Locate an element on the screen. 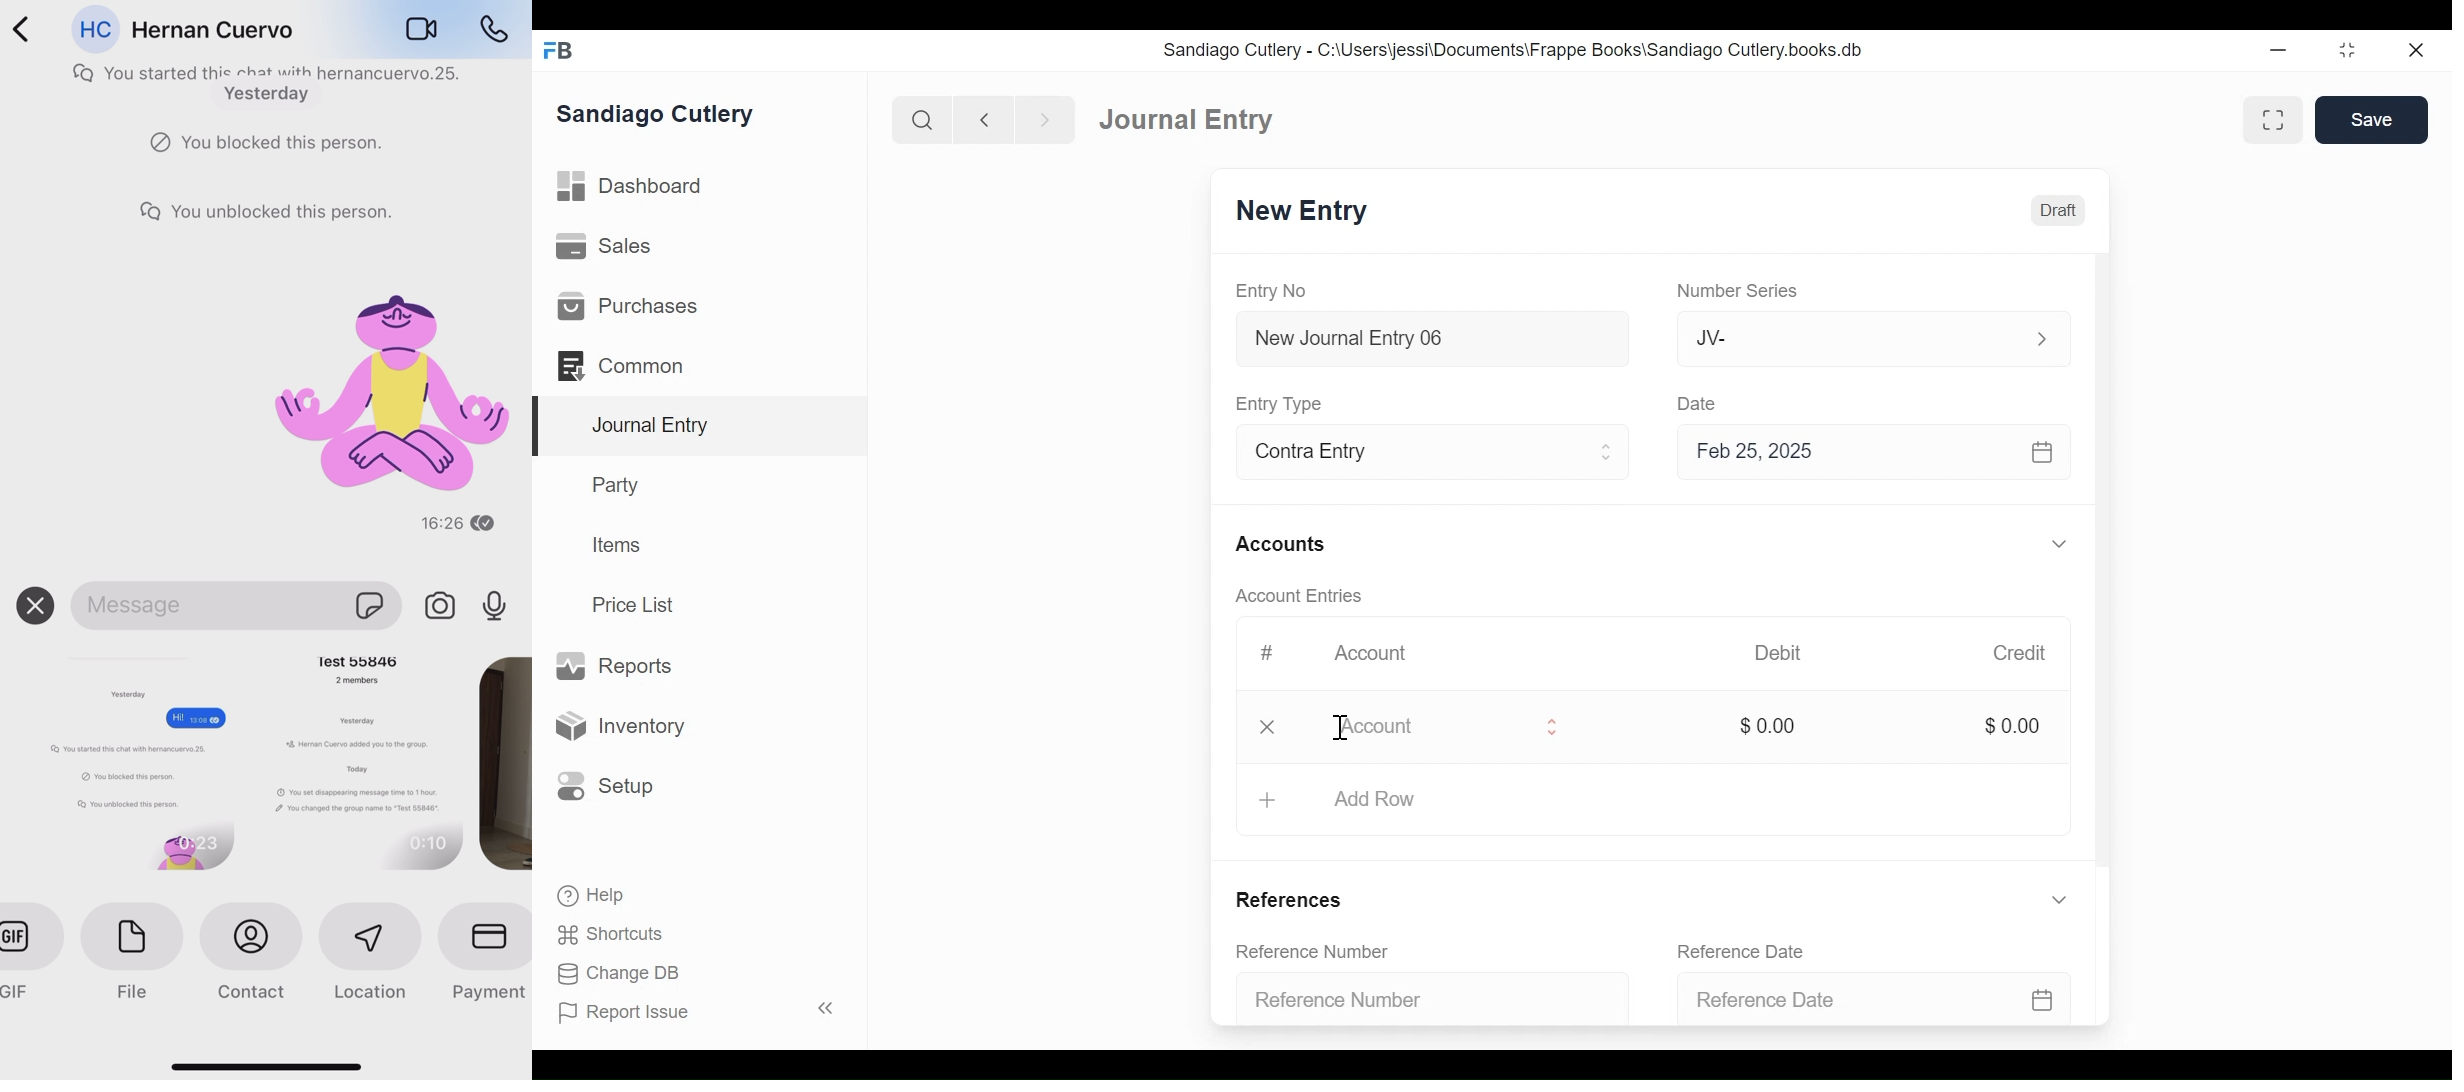 The height and width of the screenshot is (1092, 2464). voice record is located at coordinates (494, 604).